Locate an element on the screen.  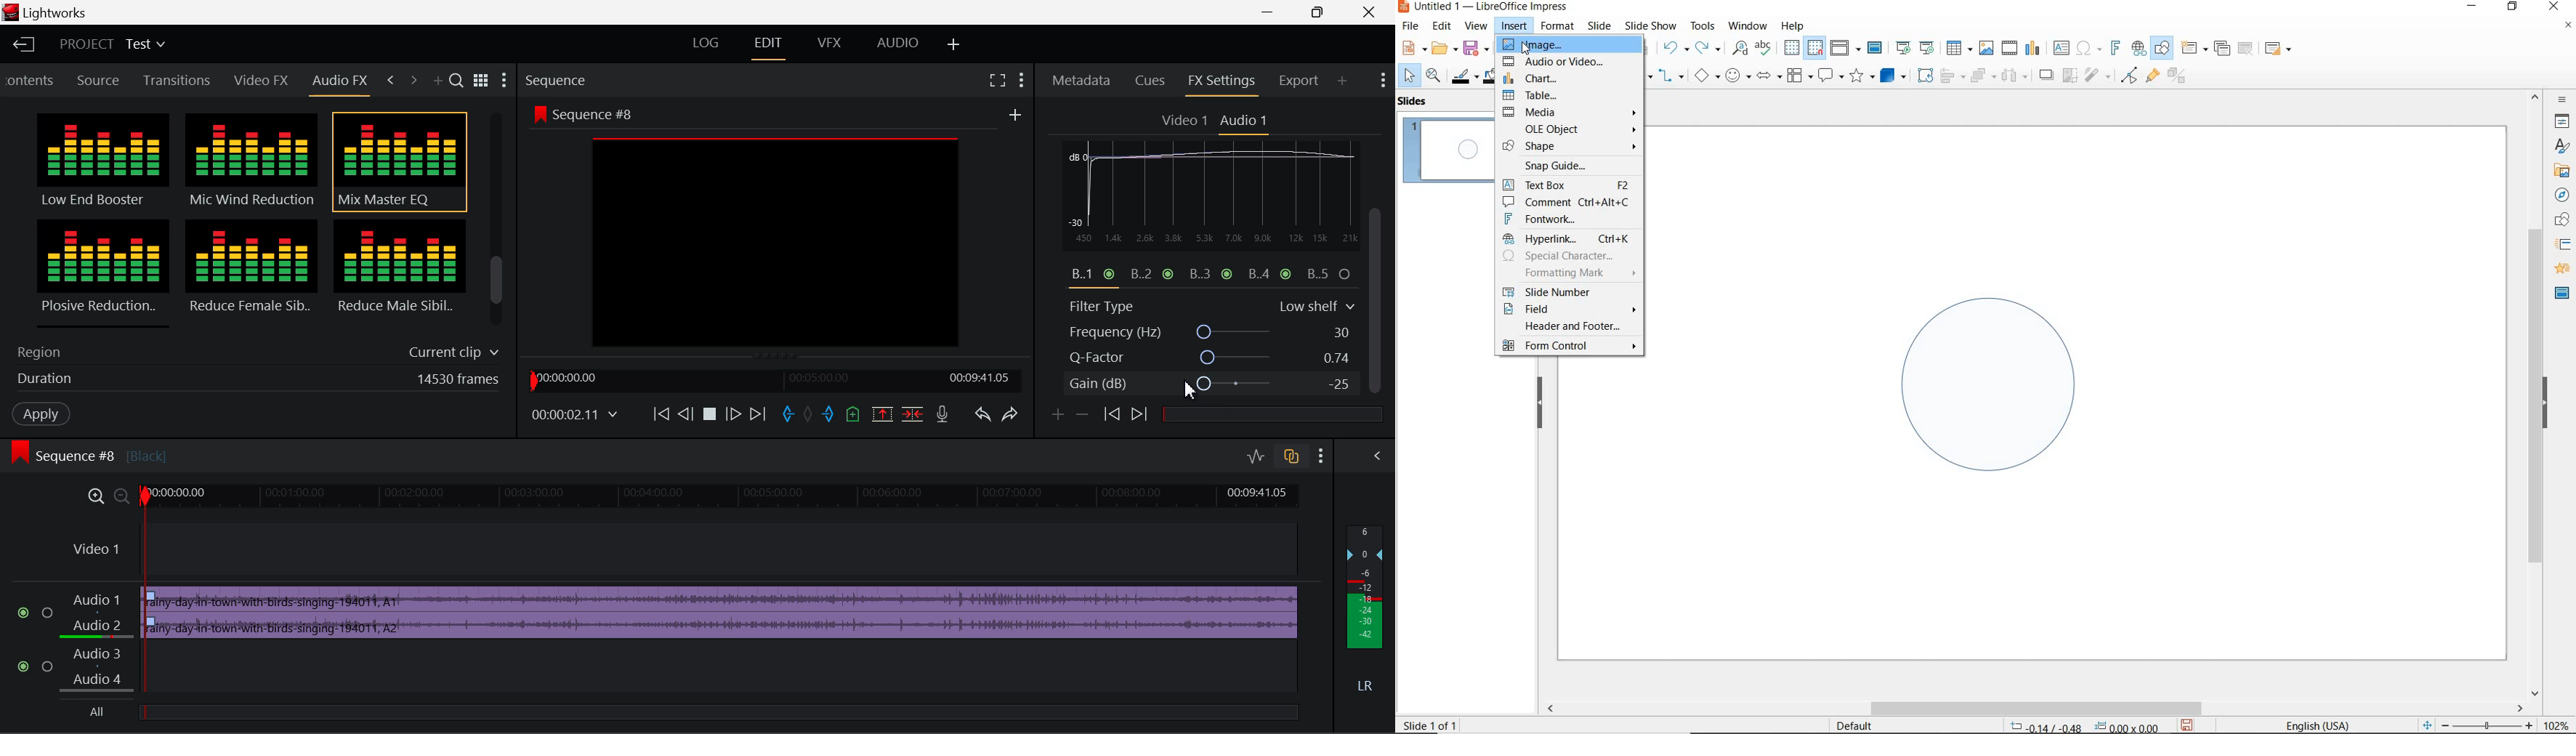
CHART is located at coordinates (1570, 78).